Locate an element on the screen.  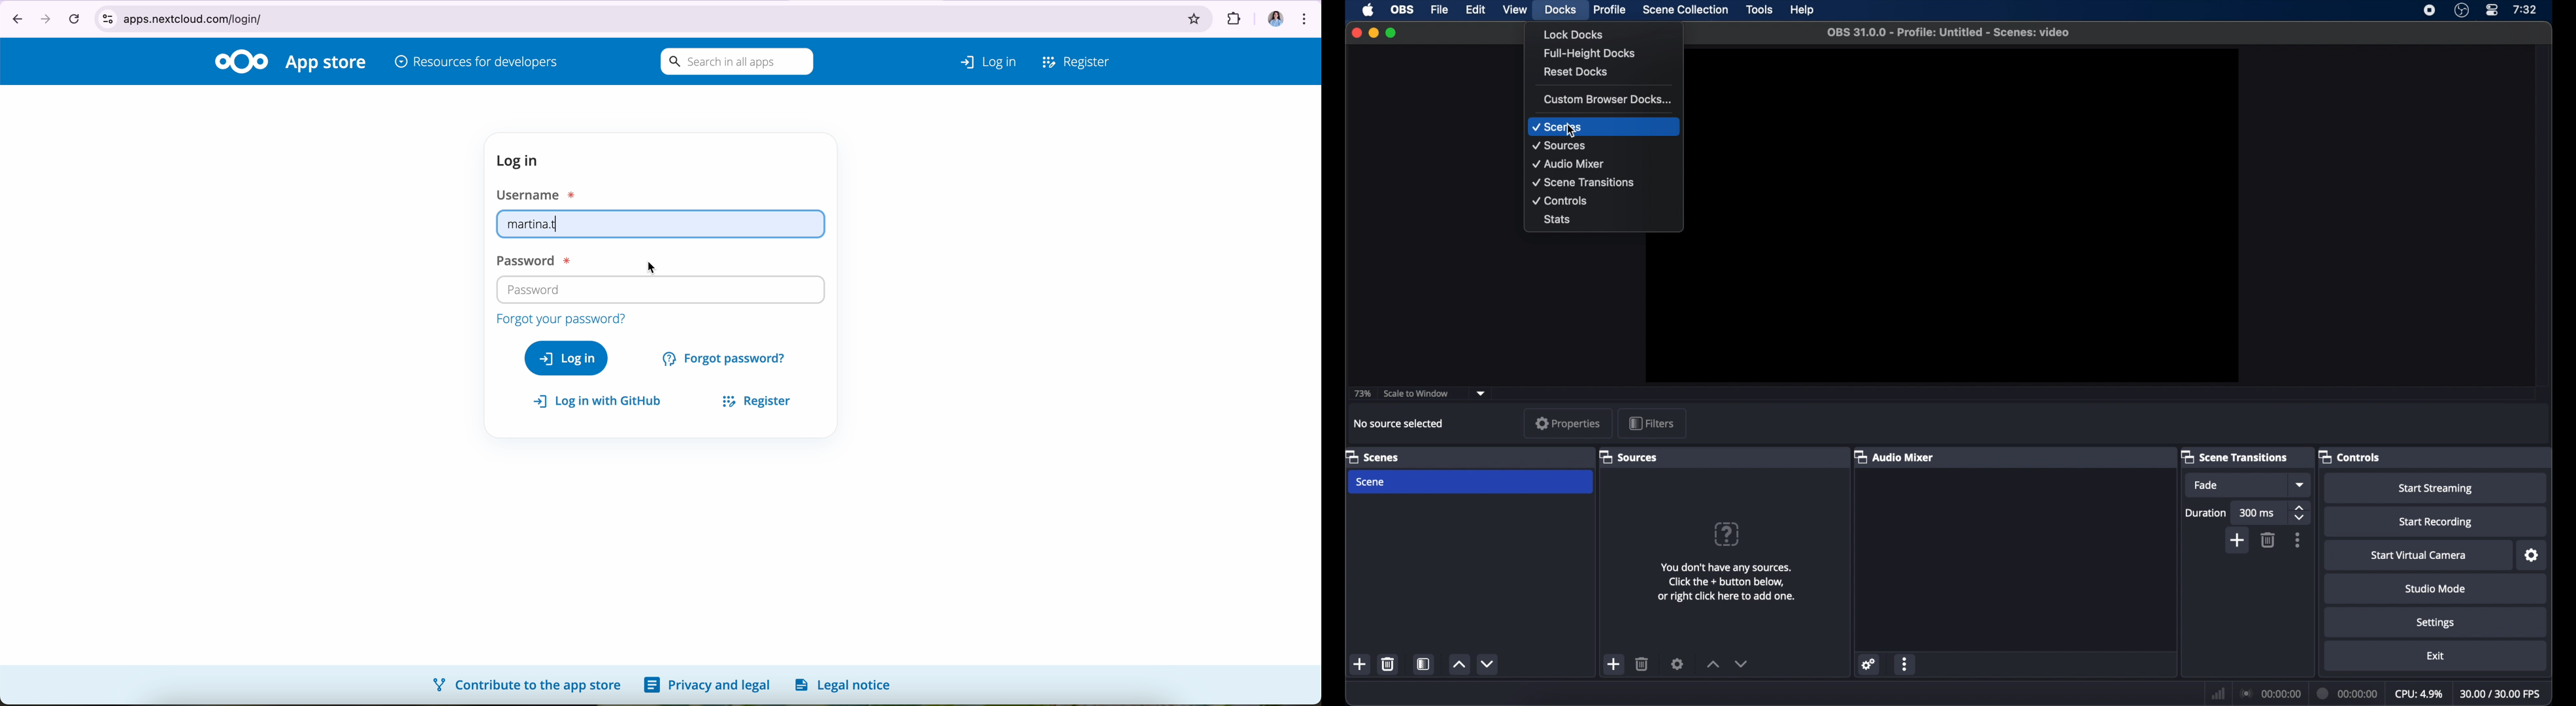
close is located at coordinates (1357, 32).